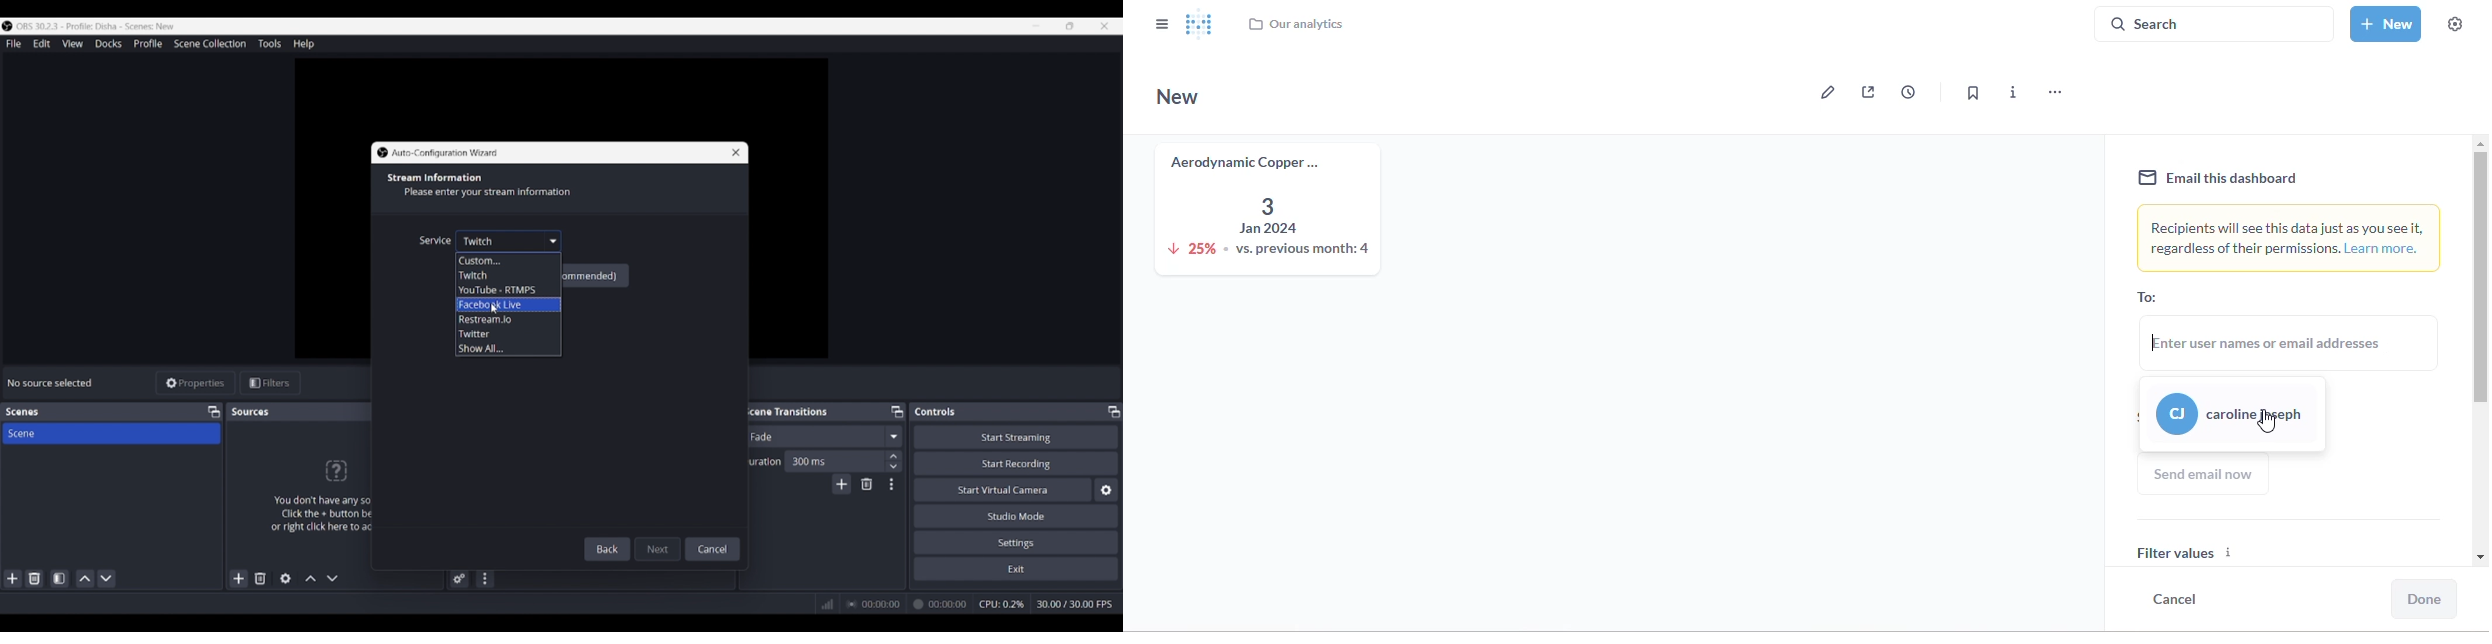 Image resolution: width=2492 pixels, height=644 pixels. Describe the element at coordinates (485, 579) in the screenshot. I see `Audio mixer menu` at that location.